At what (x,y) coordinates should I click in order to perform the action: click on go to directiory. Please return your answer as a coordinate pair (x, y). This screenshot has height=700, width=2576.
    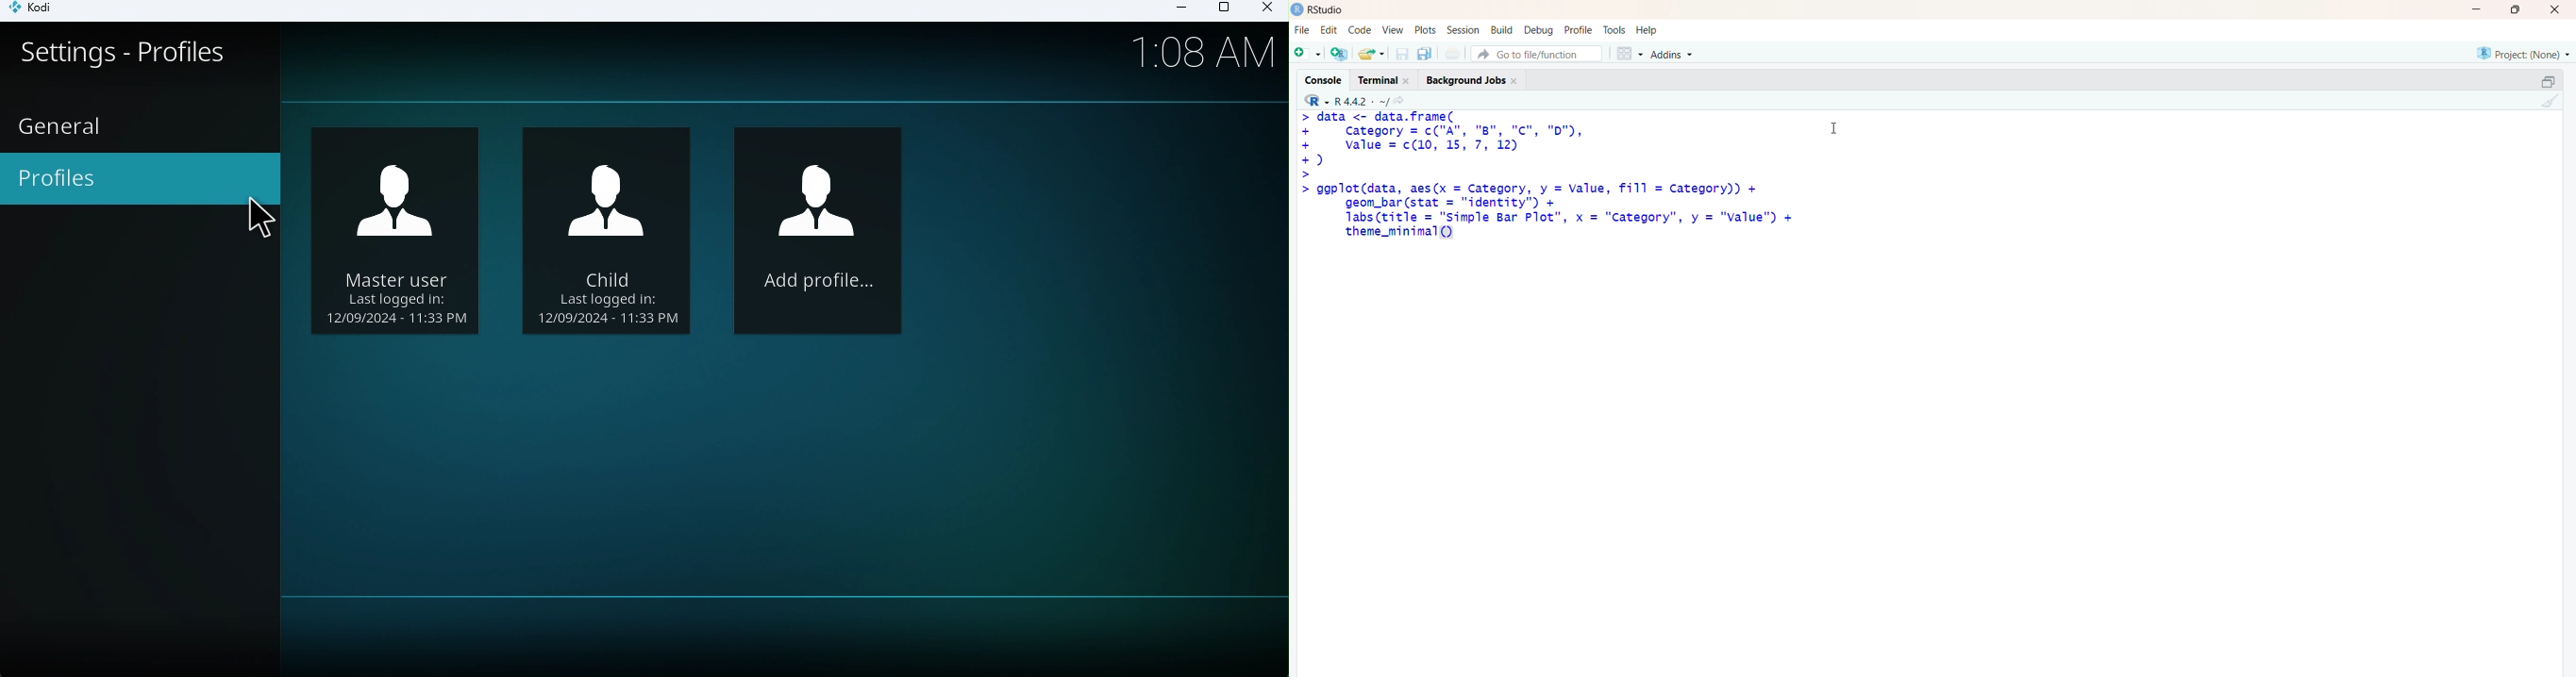
    Looking at the image, I should click on (1402, 101).